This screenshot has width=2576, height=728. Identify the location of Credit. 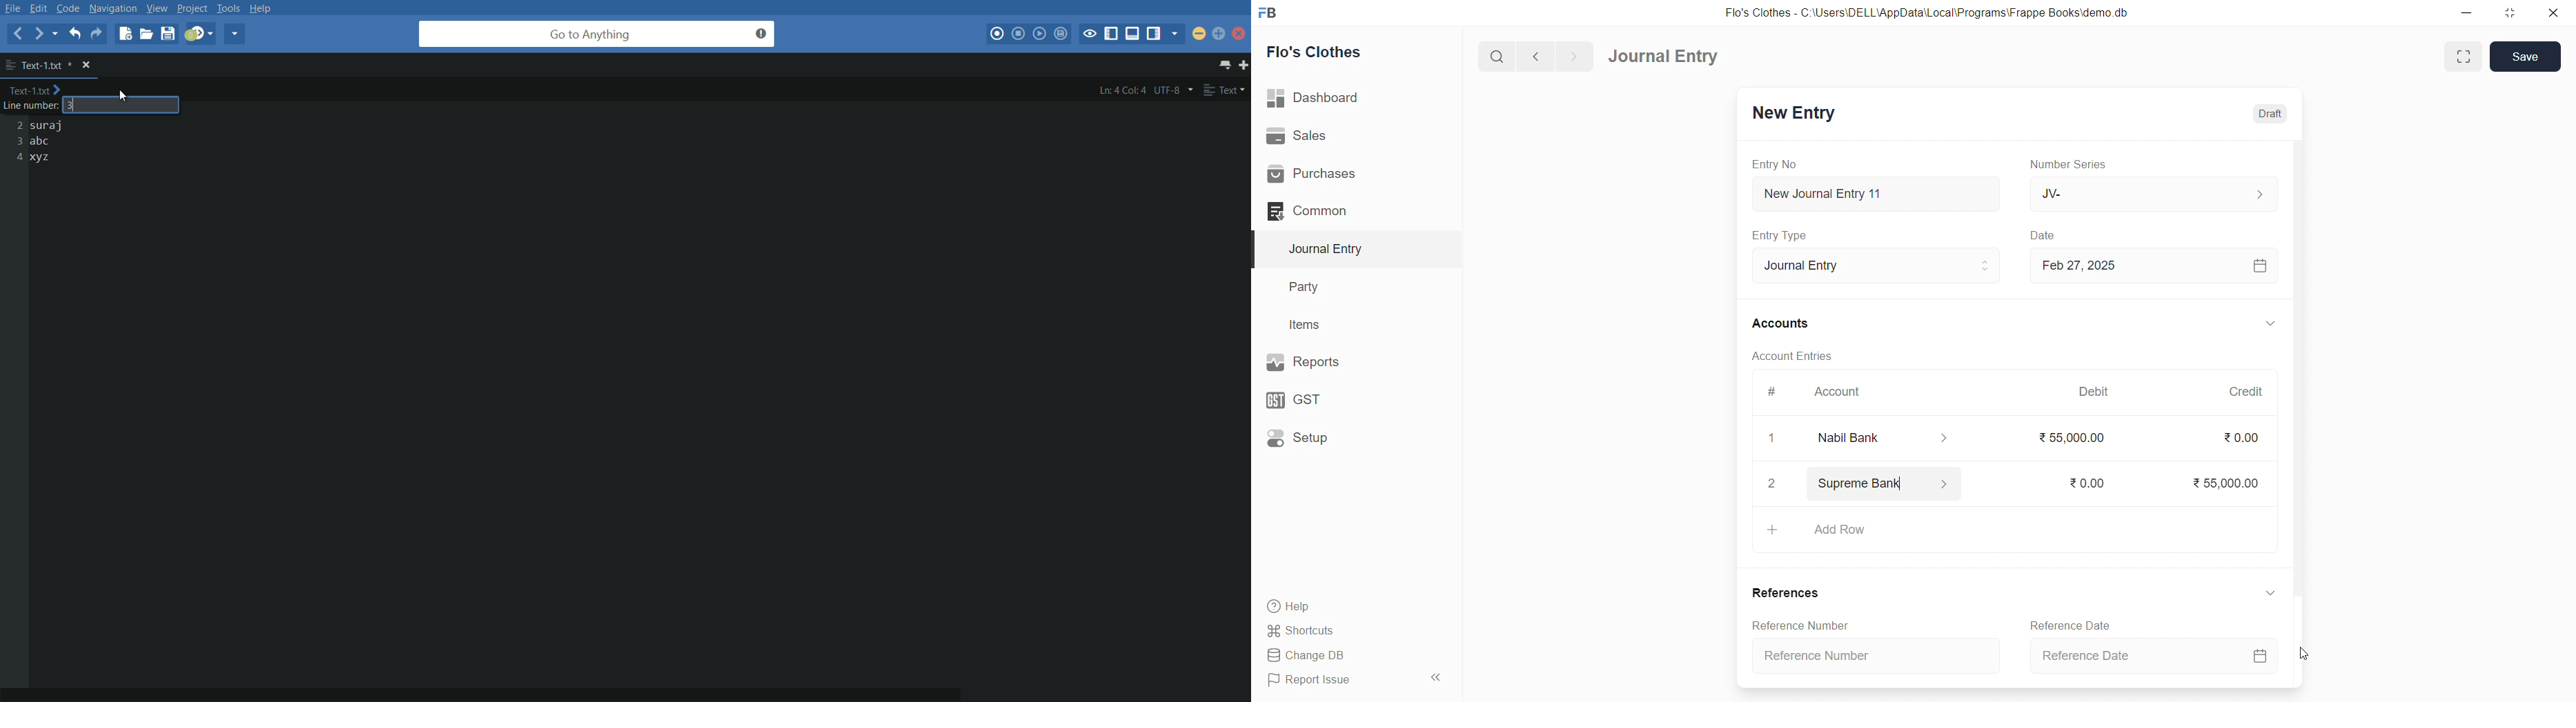
(2248, 392).